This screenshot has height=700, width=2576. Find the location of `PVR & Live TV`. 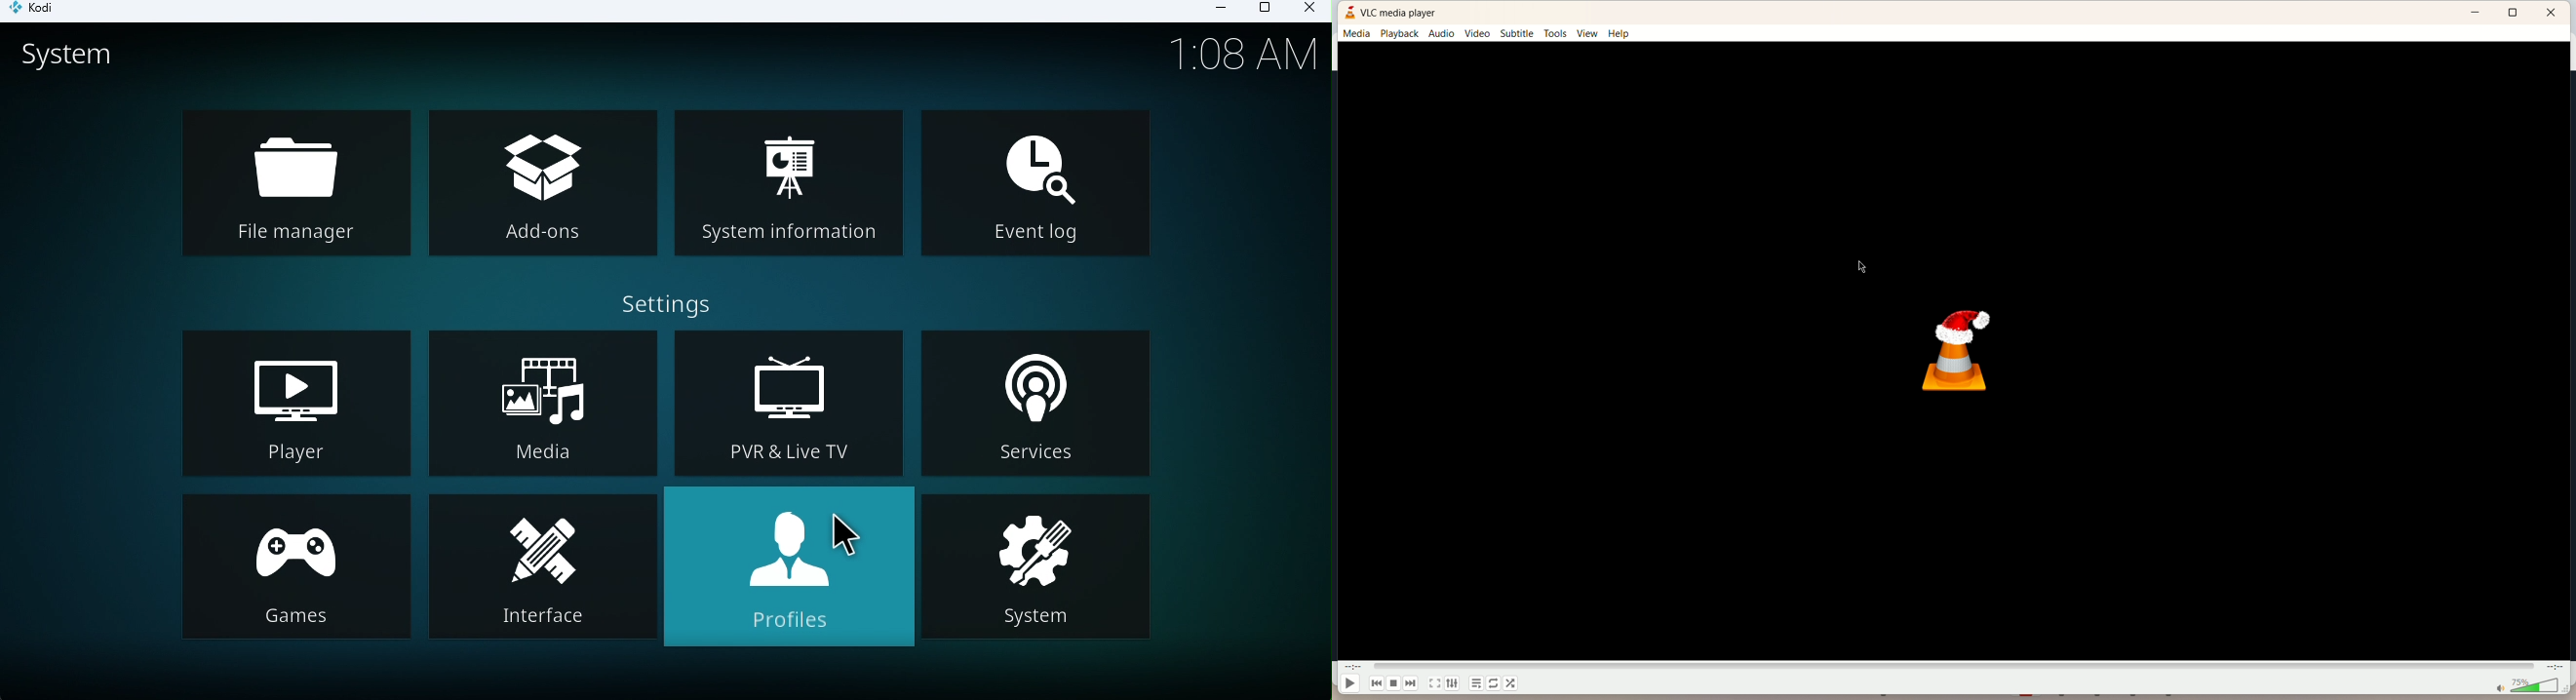

PVR & Live TV is located at coordinates (792, 404).